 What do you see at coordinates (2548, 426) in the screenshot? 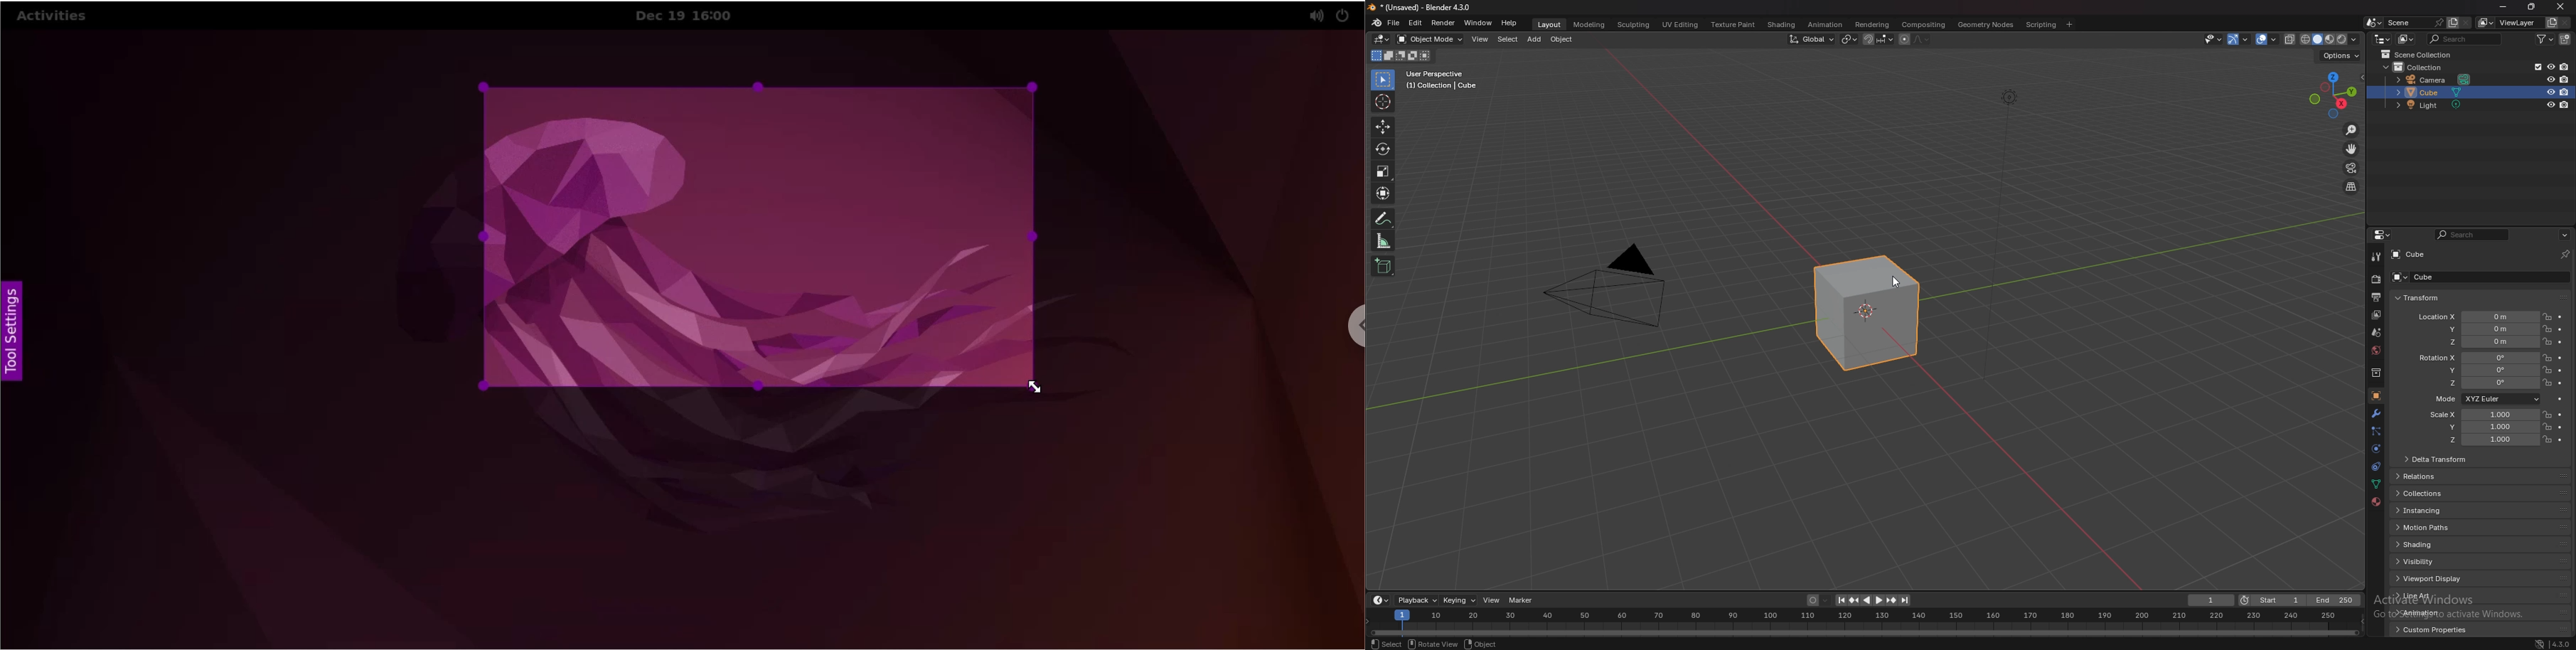
I see `lock` at bounding box center [2548, 426].